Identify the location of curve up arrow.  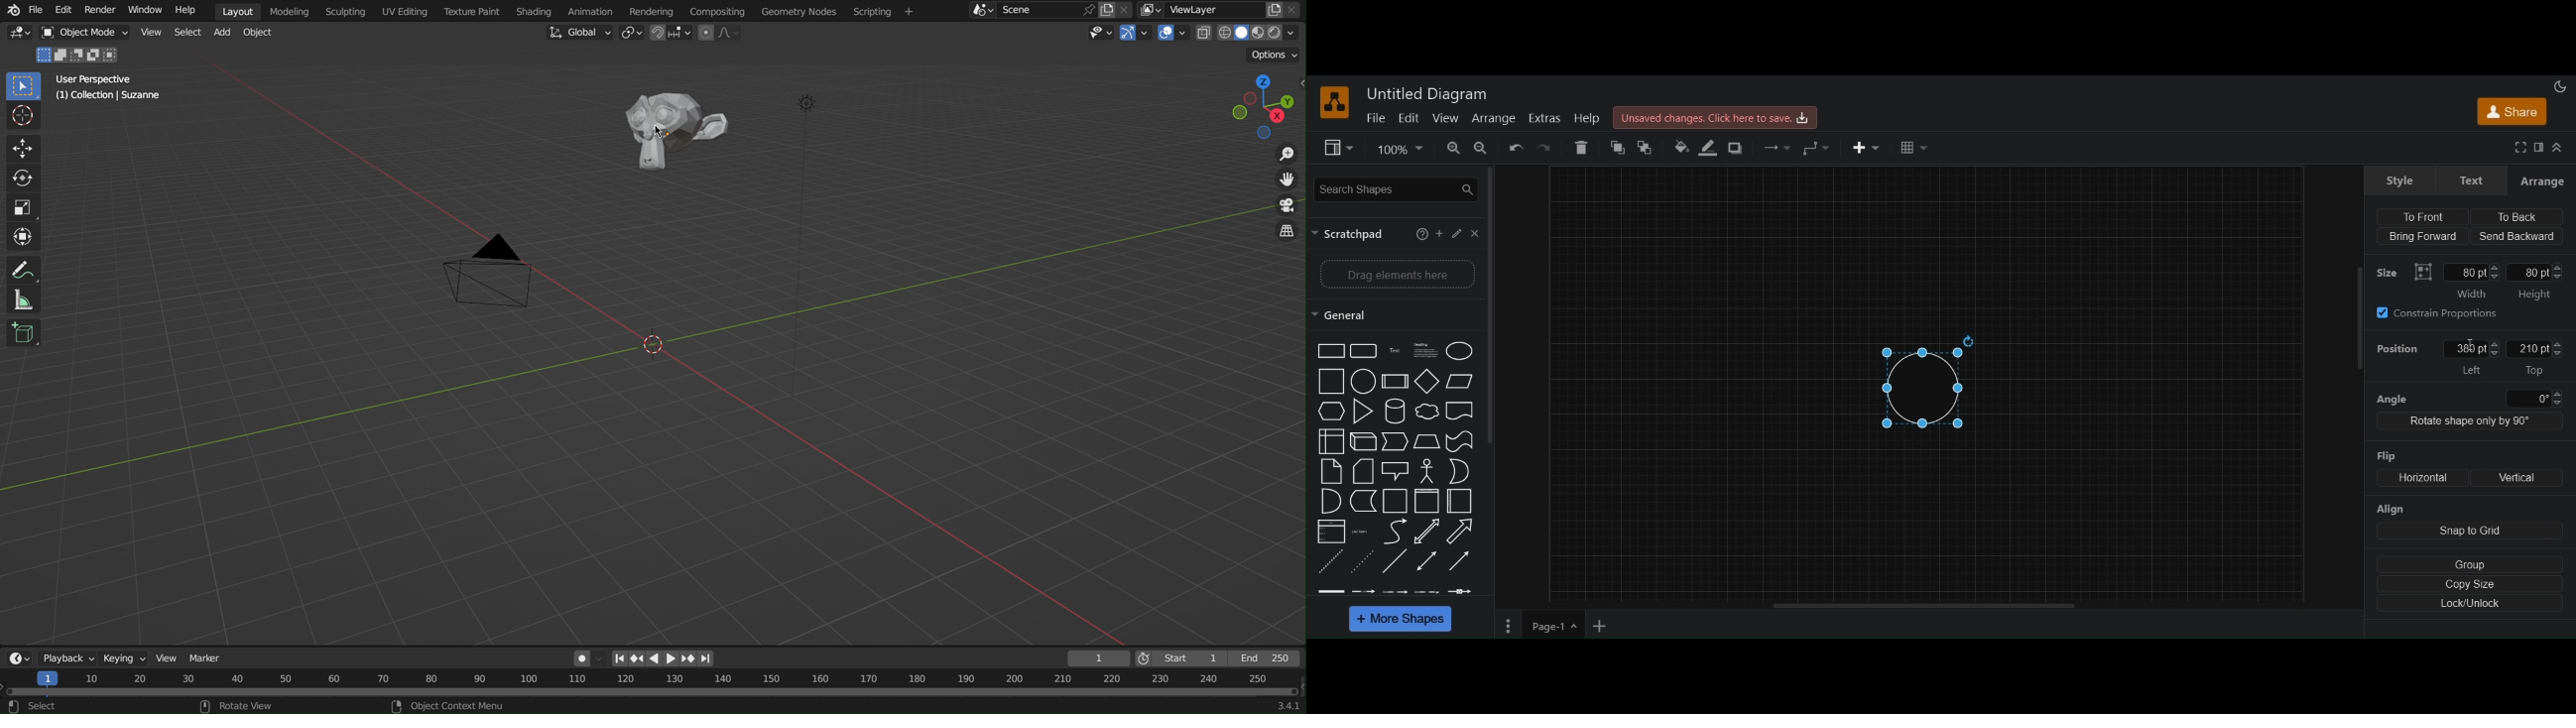
(1461, 532).